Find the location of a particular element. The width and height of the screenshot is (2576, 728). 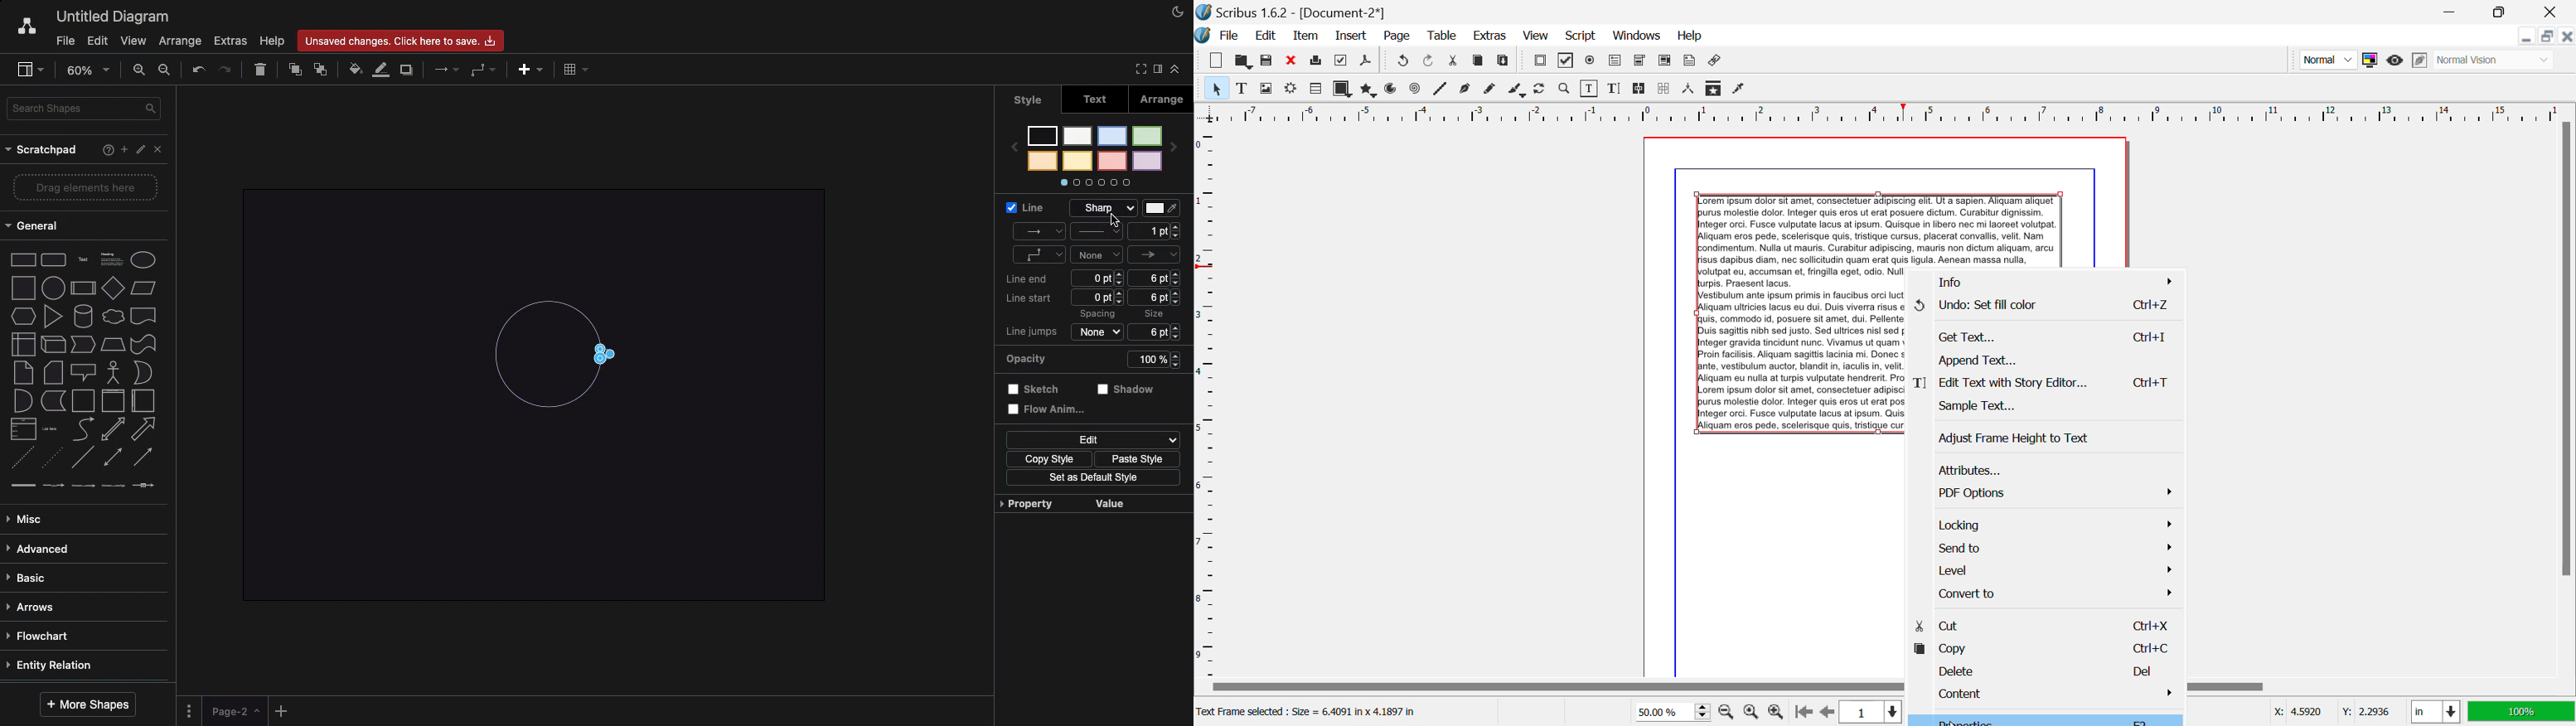

Script is located at coordinates (1582, 35).